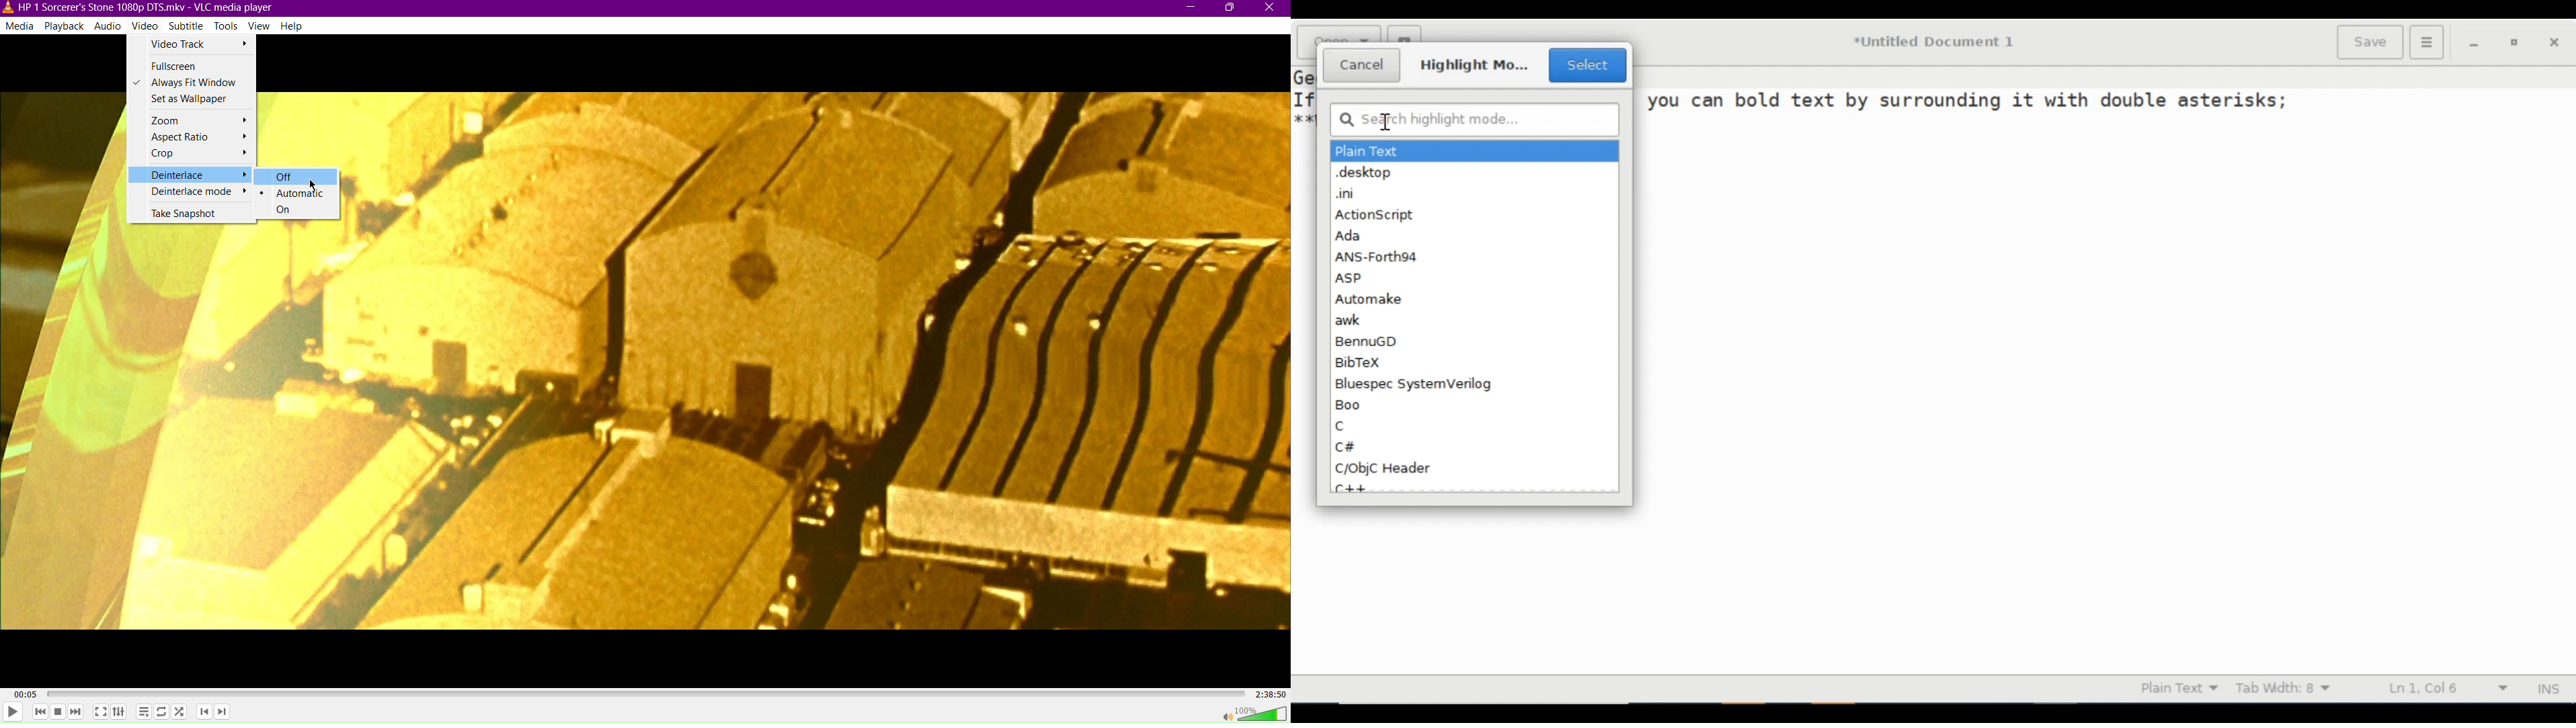 The height and width of the screenshot is (728, 2576). What do you see at coordinates (1475, 64) in the screenshot?
I see `Highlight mo...` at bounding box center [1475, 64].